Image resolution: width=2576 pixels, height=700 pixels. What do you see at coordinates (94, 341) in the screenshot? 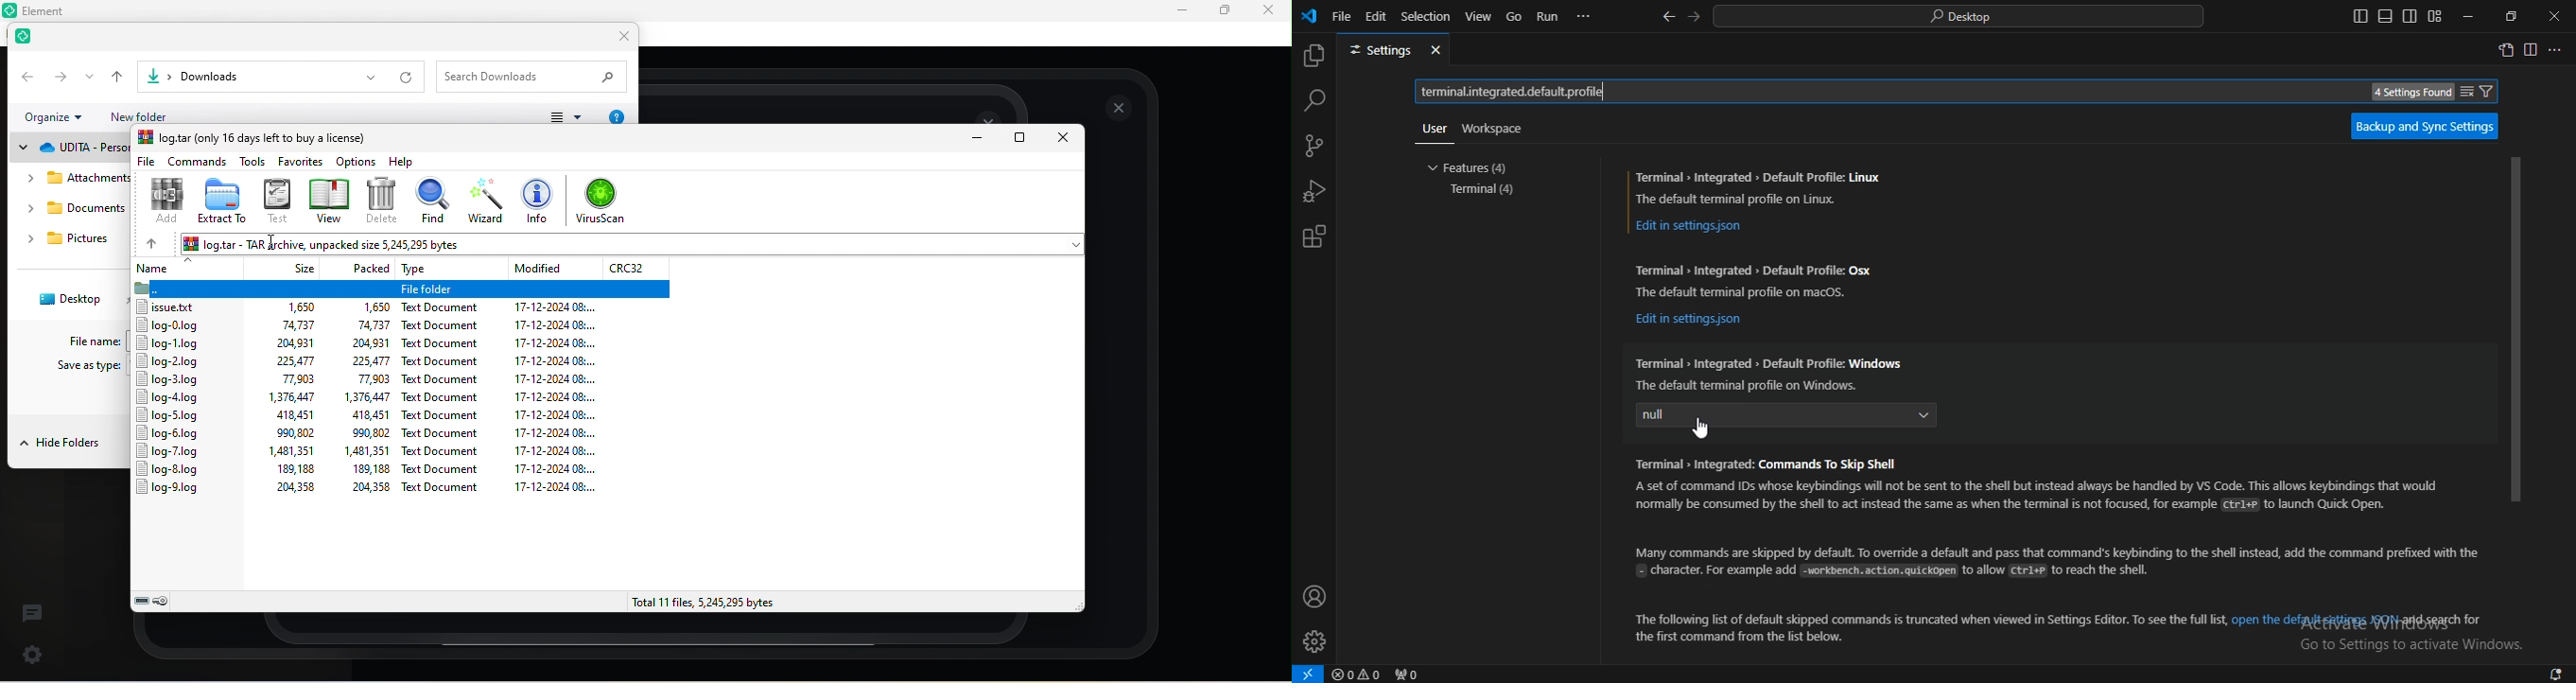
I see `file name` at bounding box center [94, 341].